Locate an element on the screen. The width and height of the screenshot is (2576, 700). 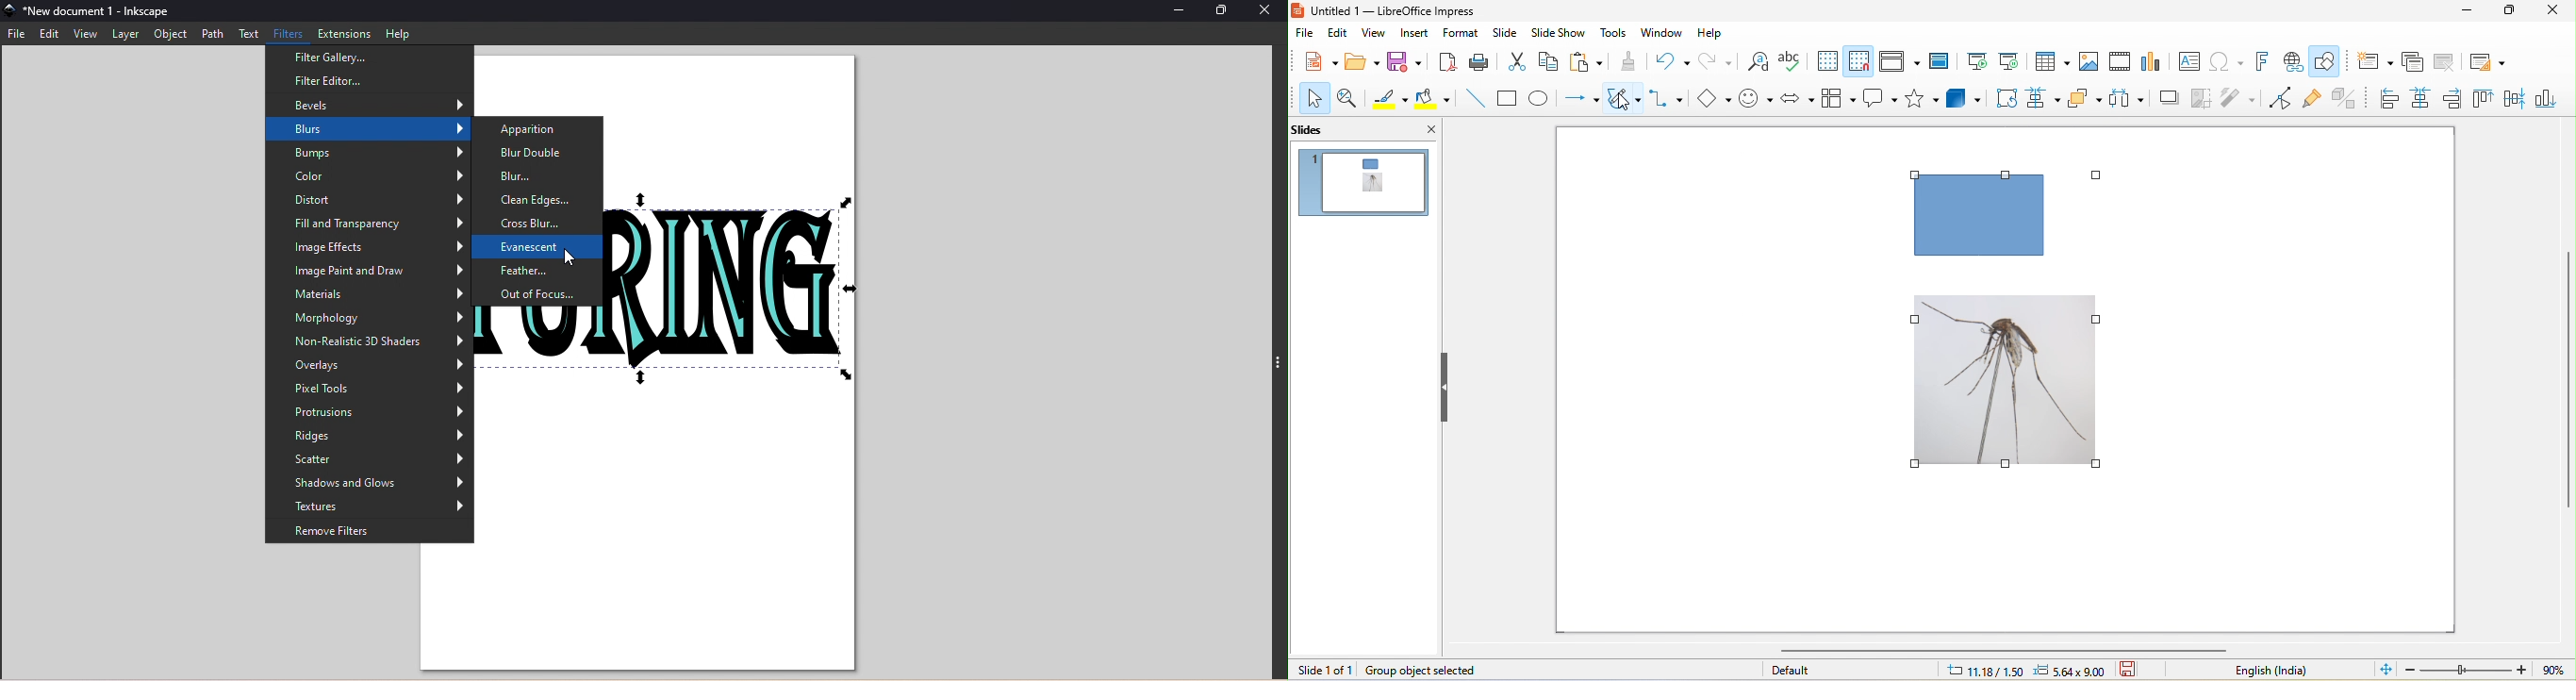
display grid is located at coordinates (1827, 60).